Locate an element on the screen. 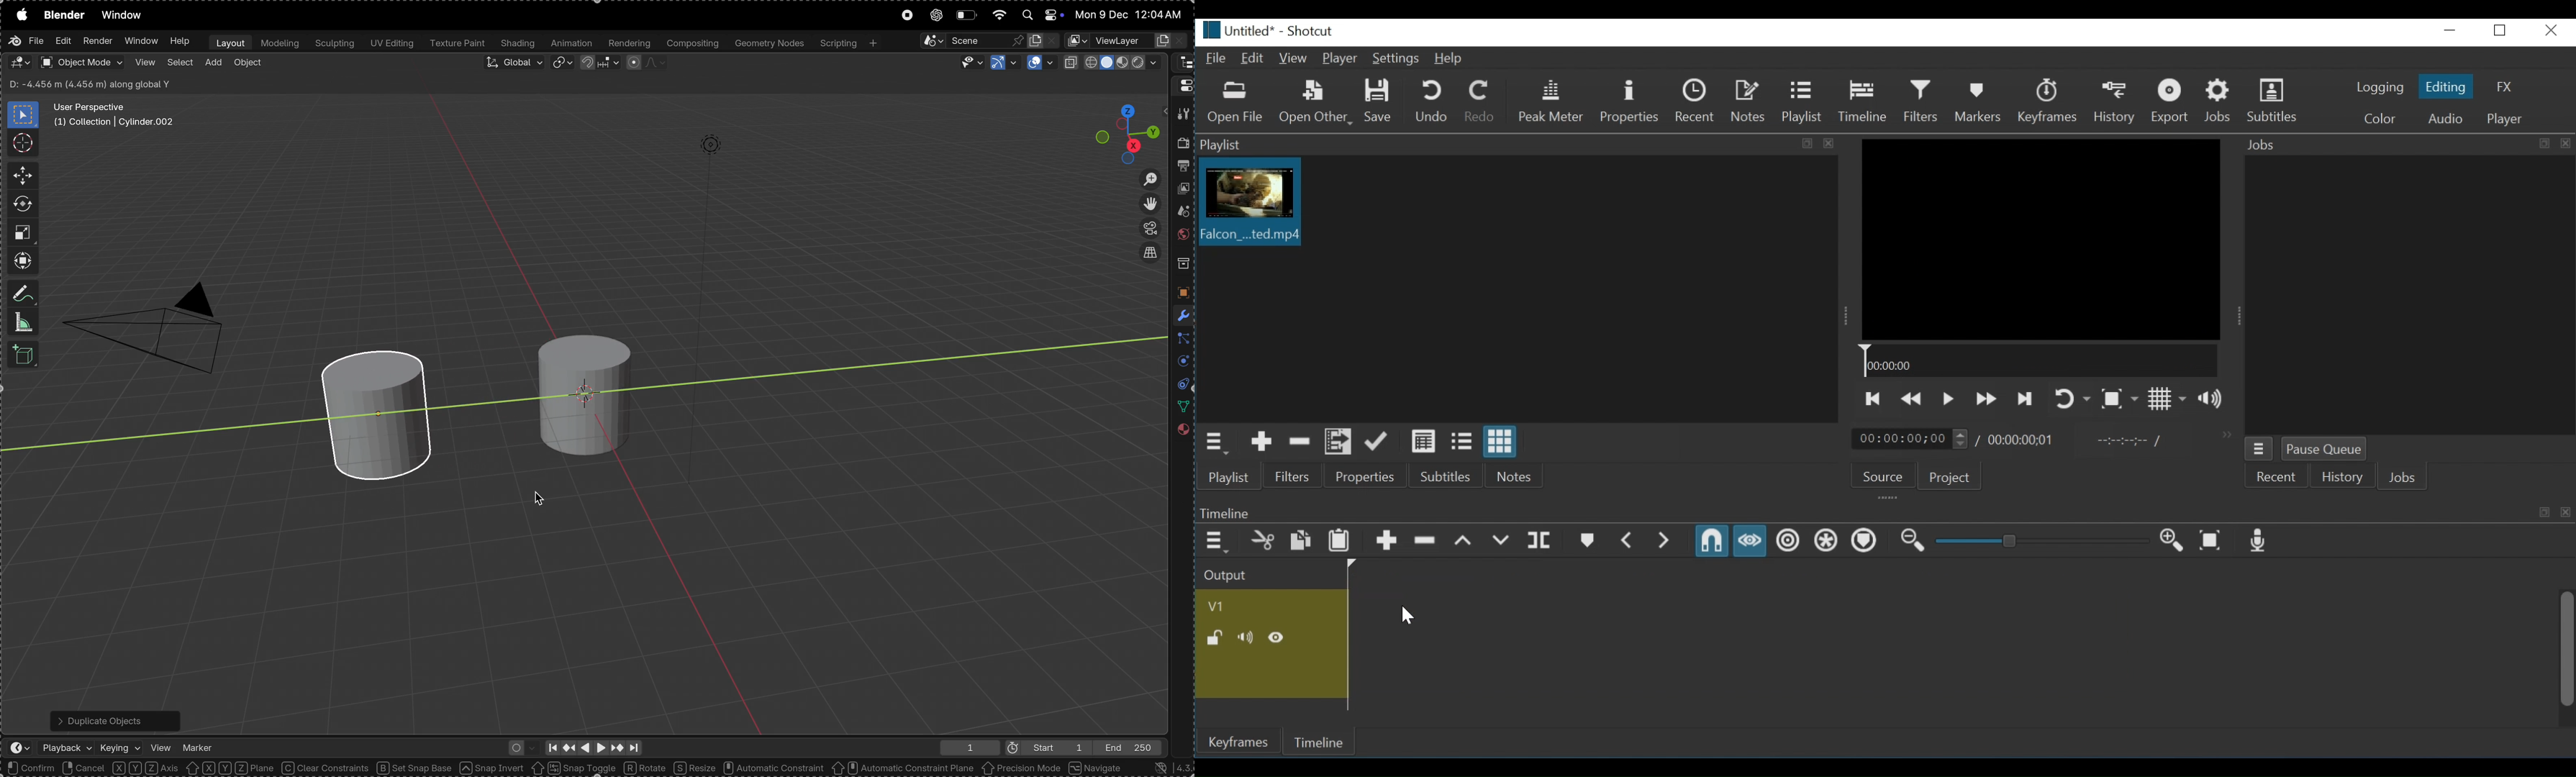  Properties is located at coordinates (1369, 476).